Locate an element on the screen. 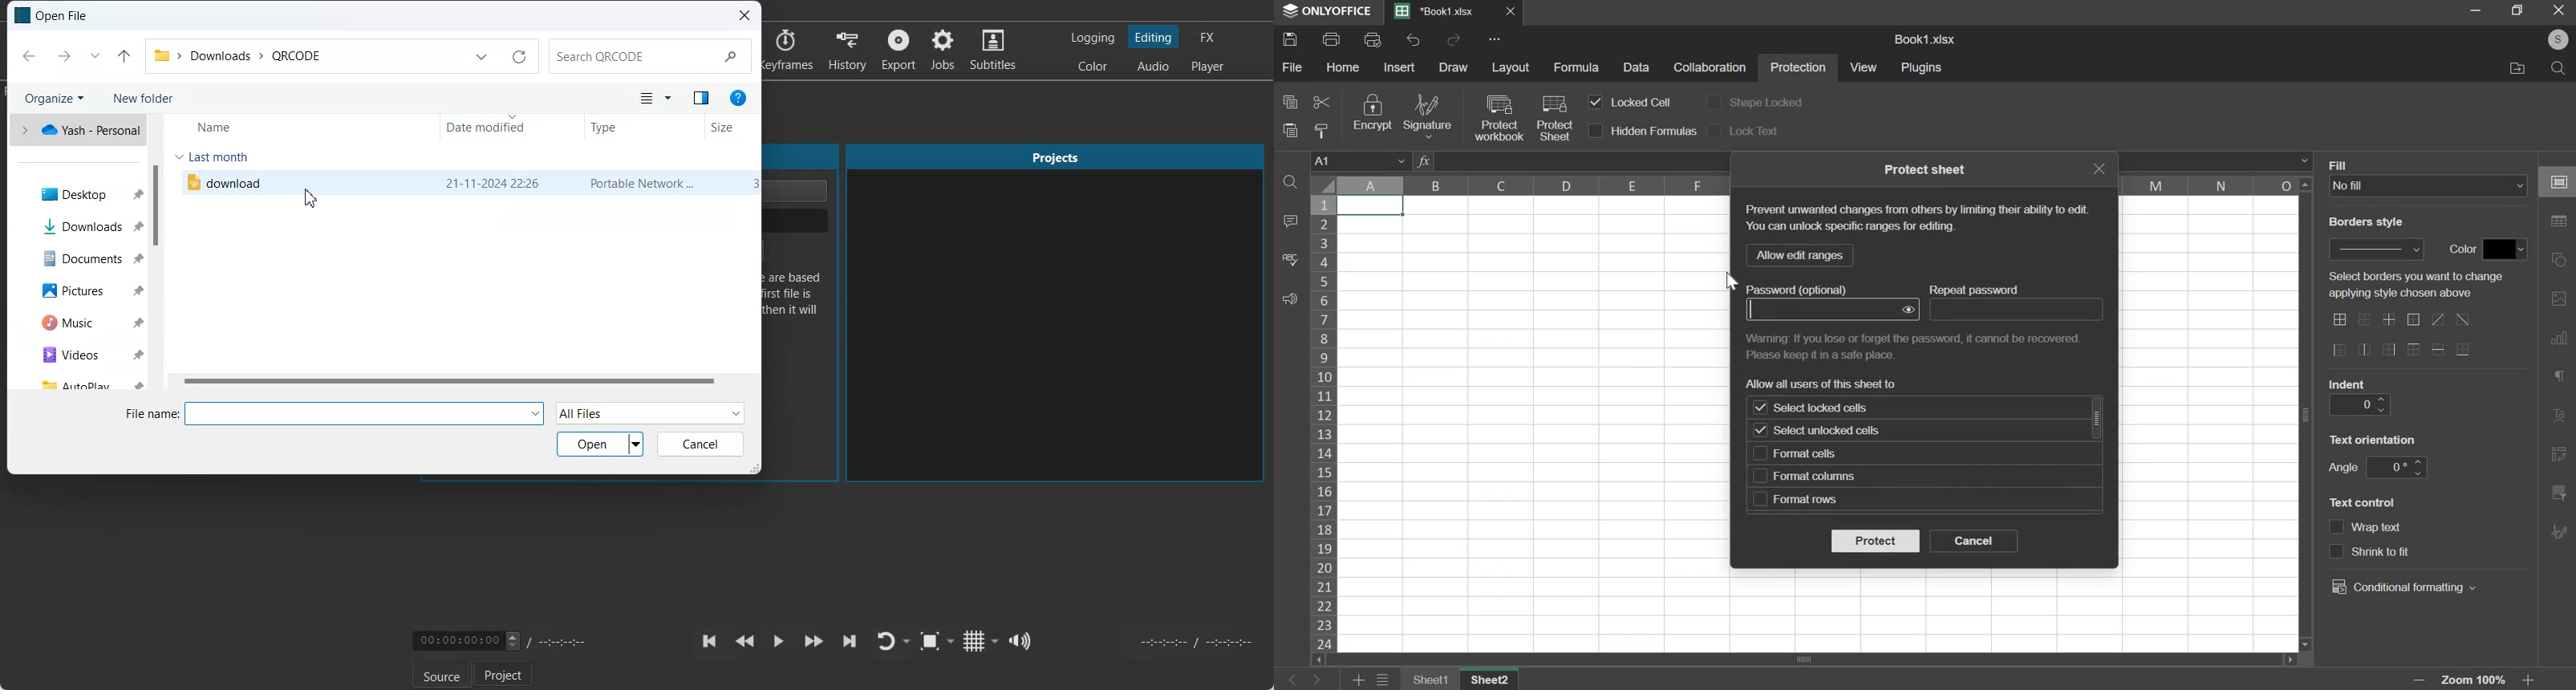 Image resolution: width=2576 pixels, height=700 pixels. right is located at coordinates (1316, 680).